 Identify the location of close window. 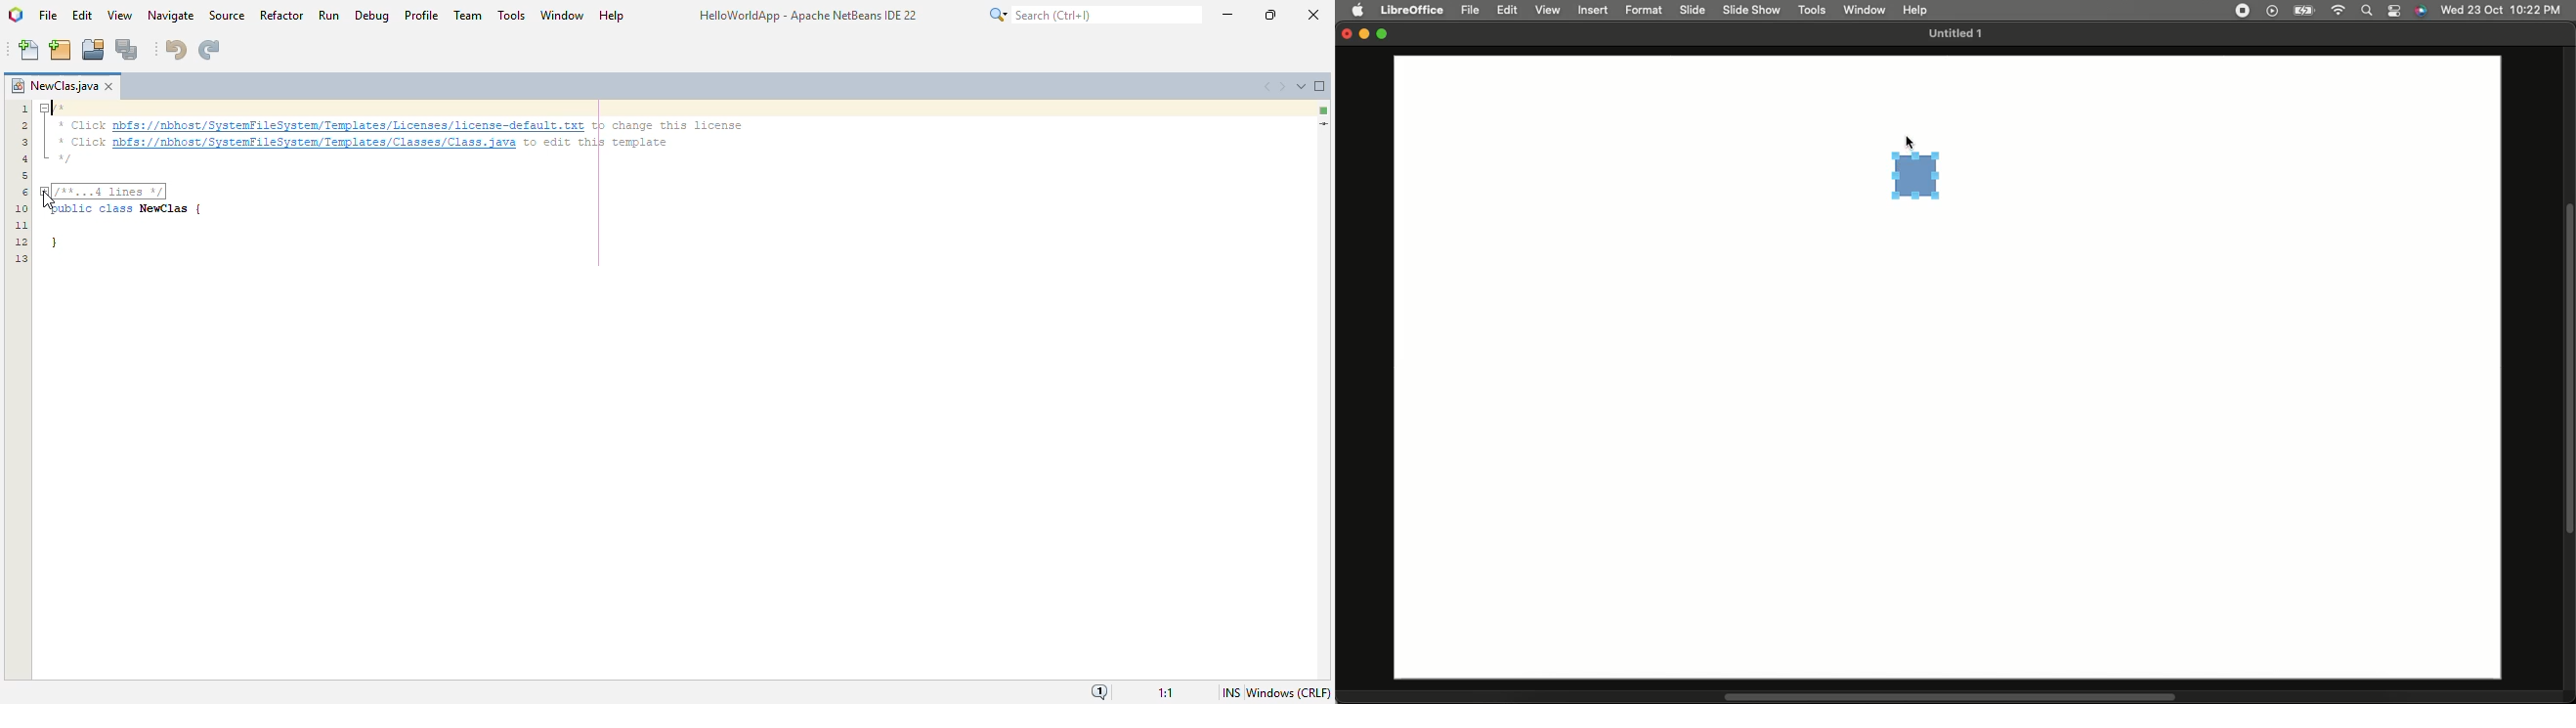
(108, 86).